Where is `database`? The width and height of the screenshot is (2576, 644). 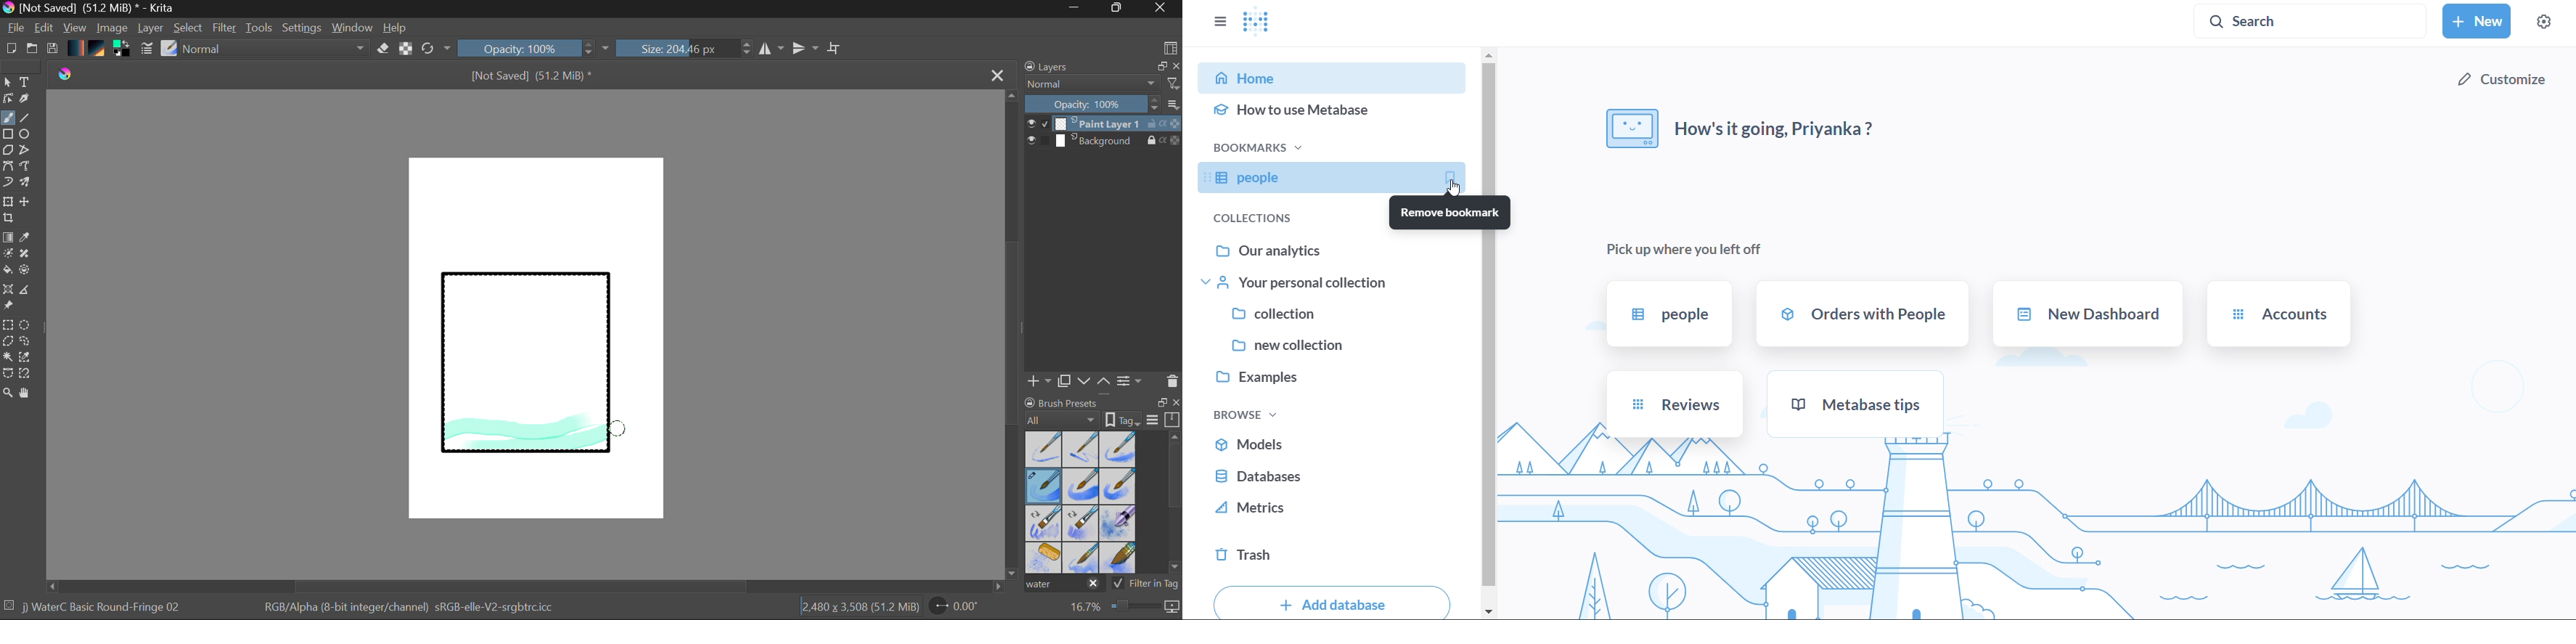
database is located at coordinates (1329, 478).